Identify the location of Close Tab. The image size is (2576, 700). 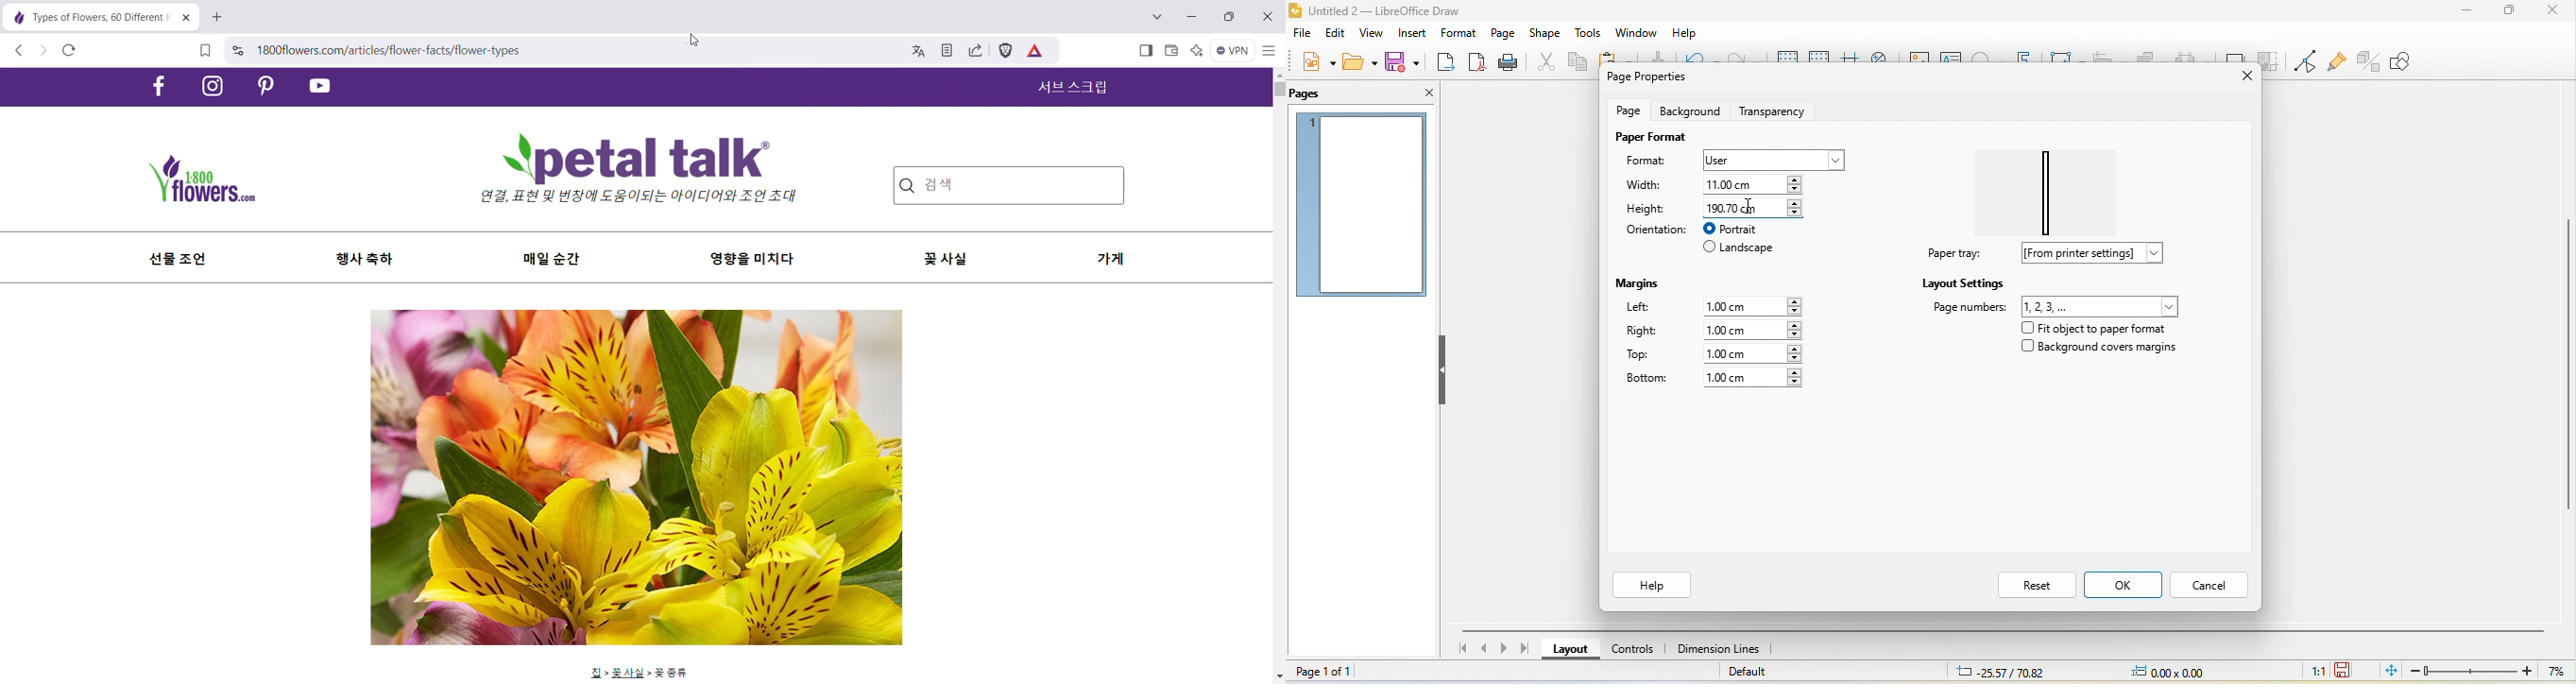
(184, 17).